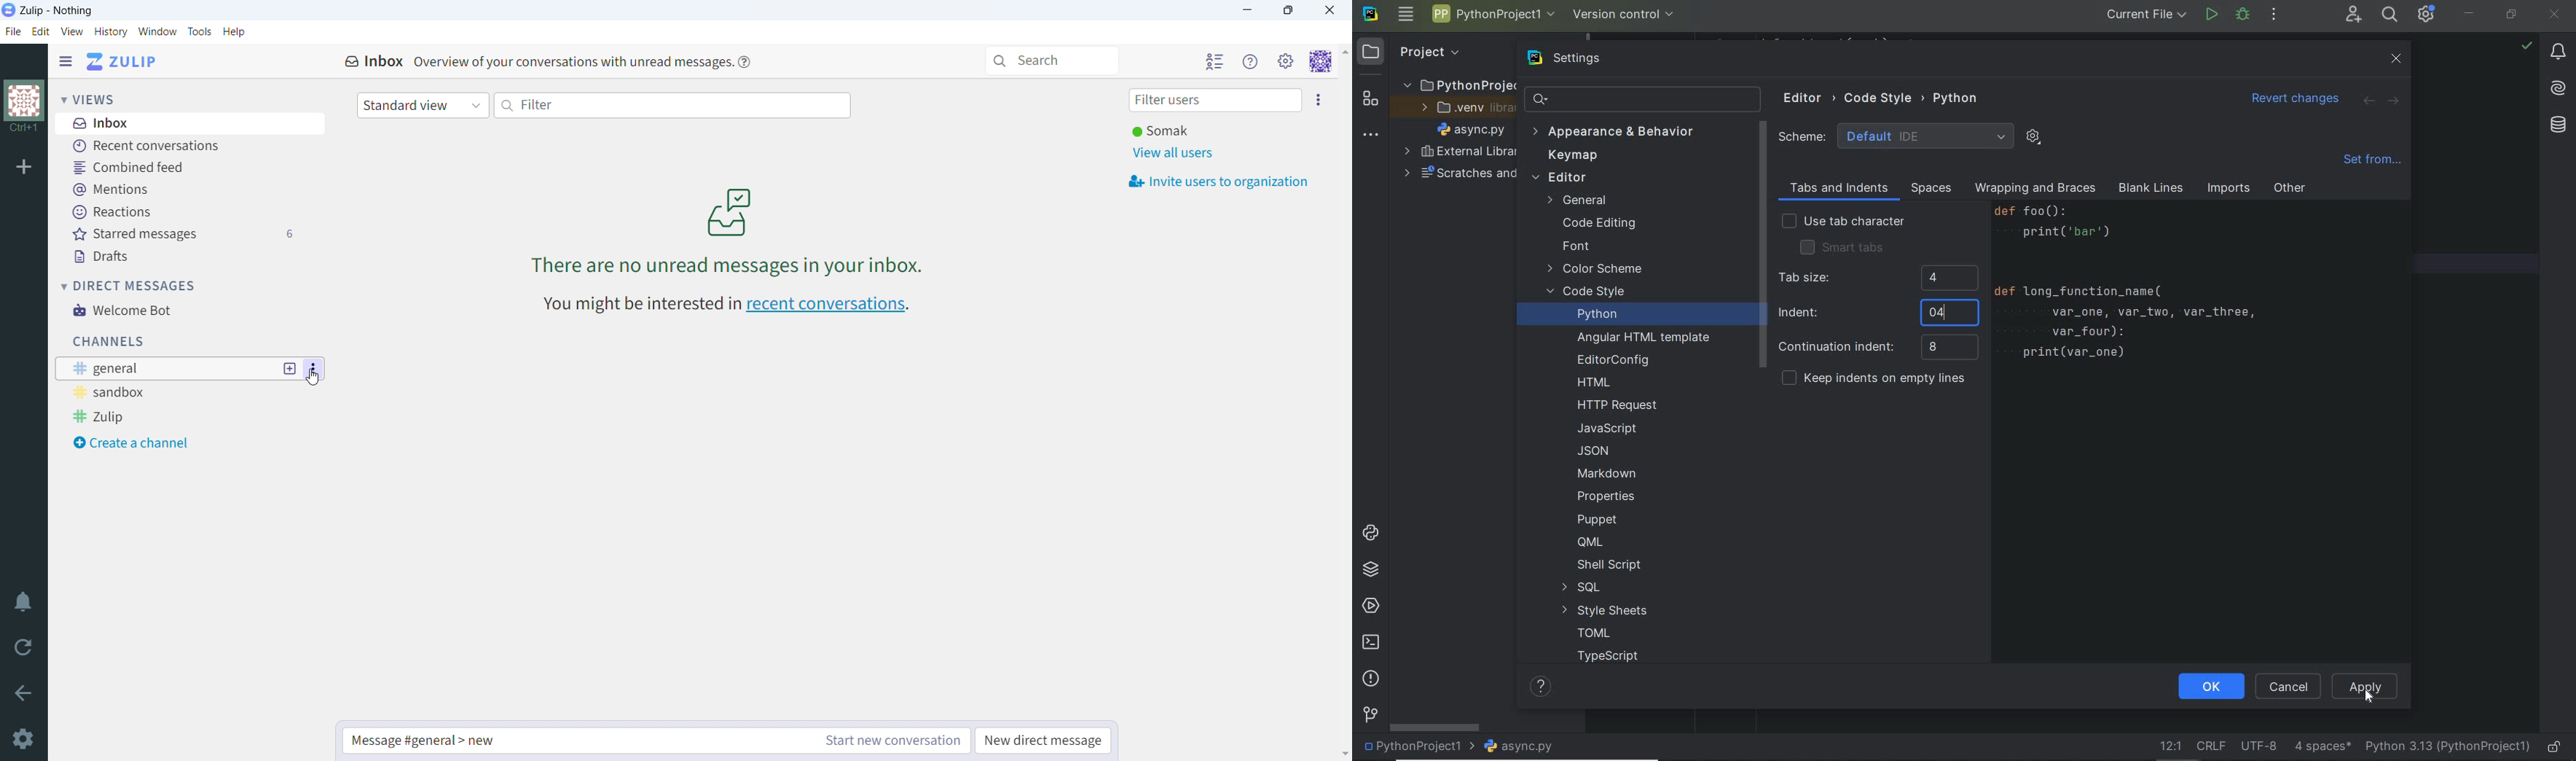 The image size is (2576, 784). I want to click on drafts, so click(182, 257).